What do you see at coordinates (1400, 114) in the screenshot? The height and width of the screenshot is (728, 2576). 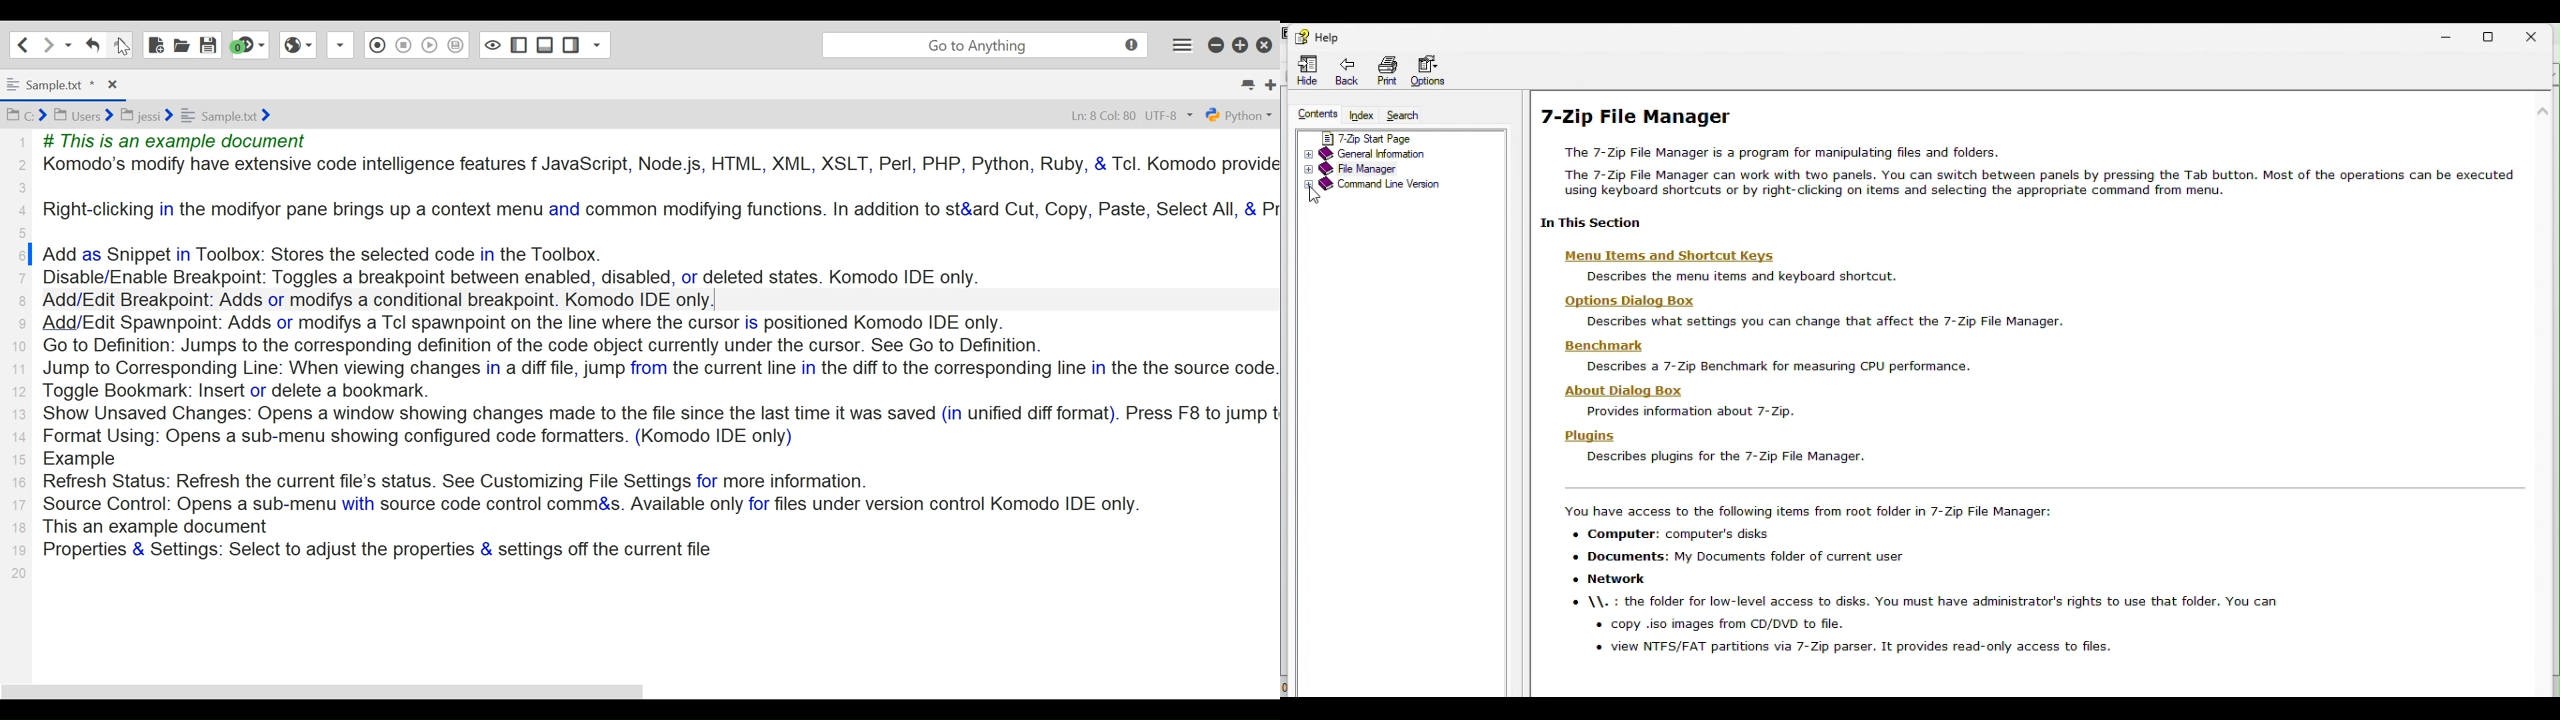 I see `Search` at bounding box center [1400, 114].